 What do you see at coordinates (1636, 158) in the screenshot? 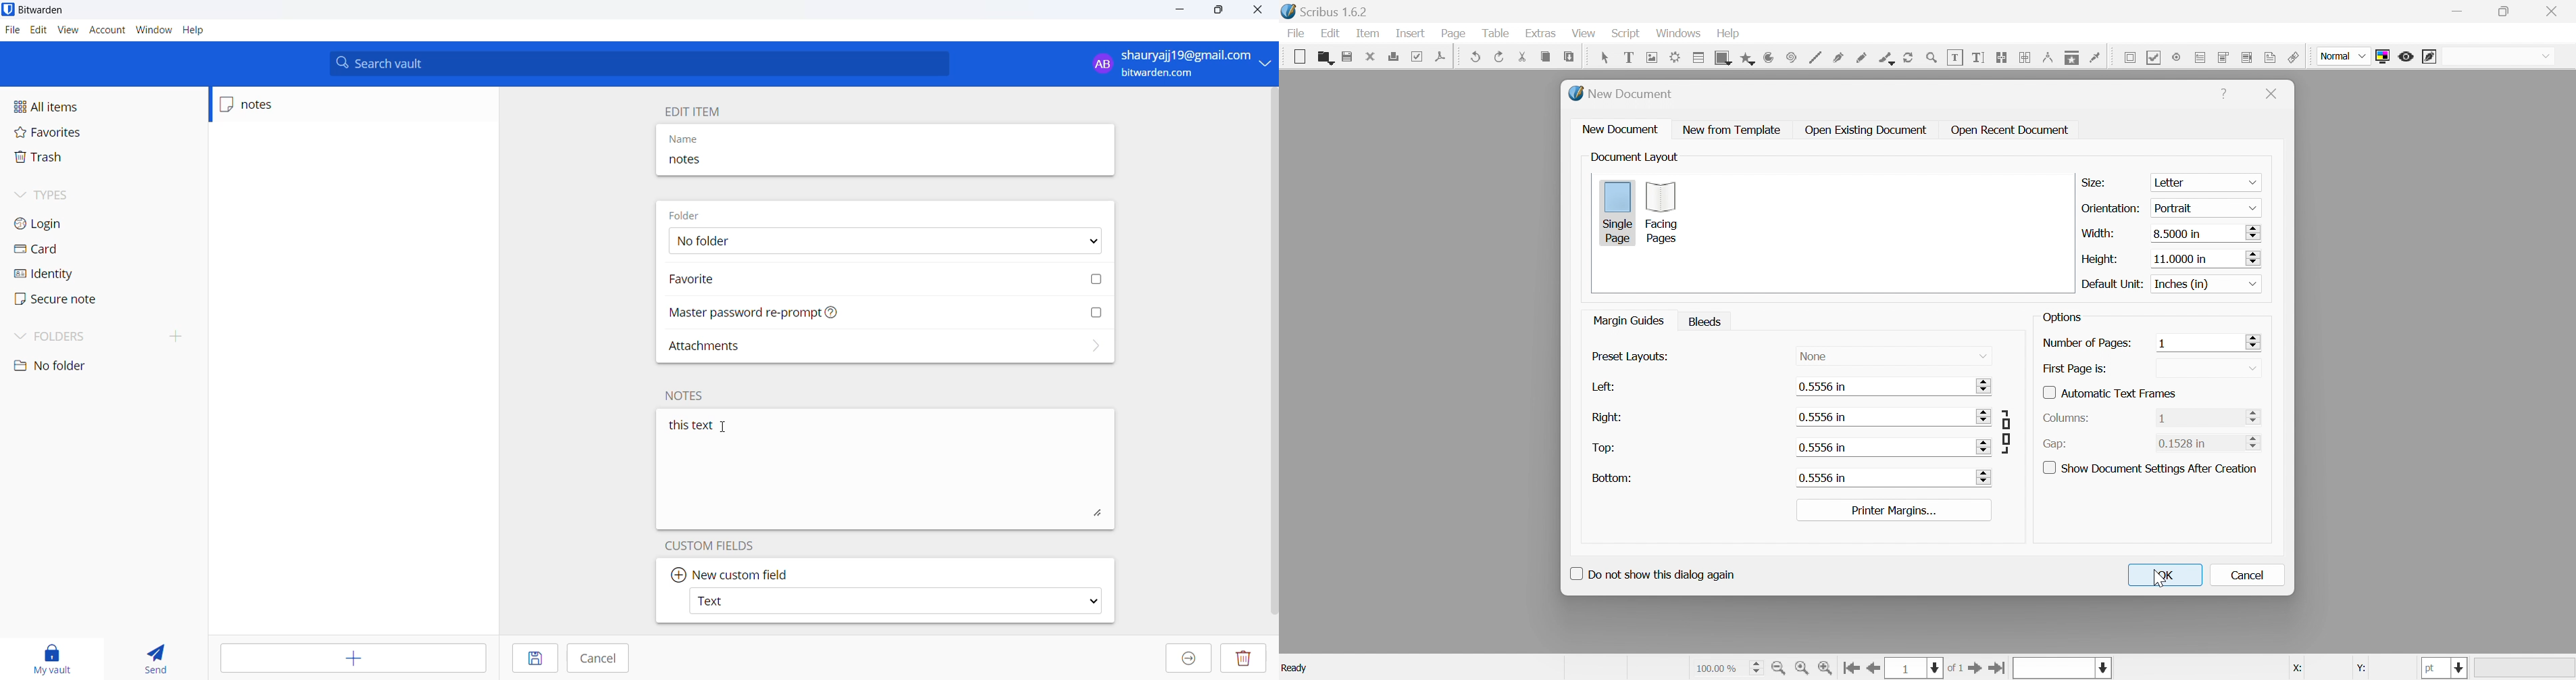
I see `document layout` at bounding box center [1636, 158].